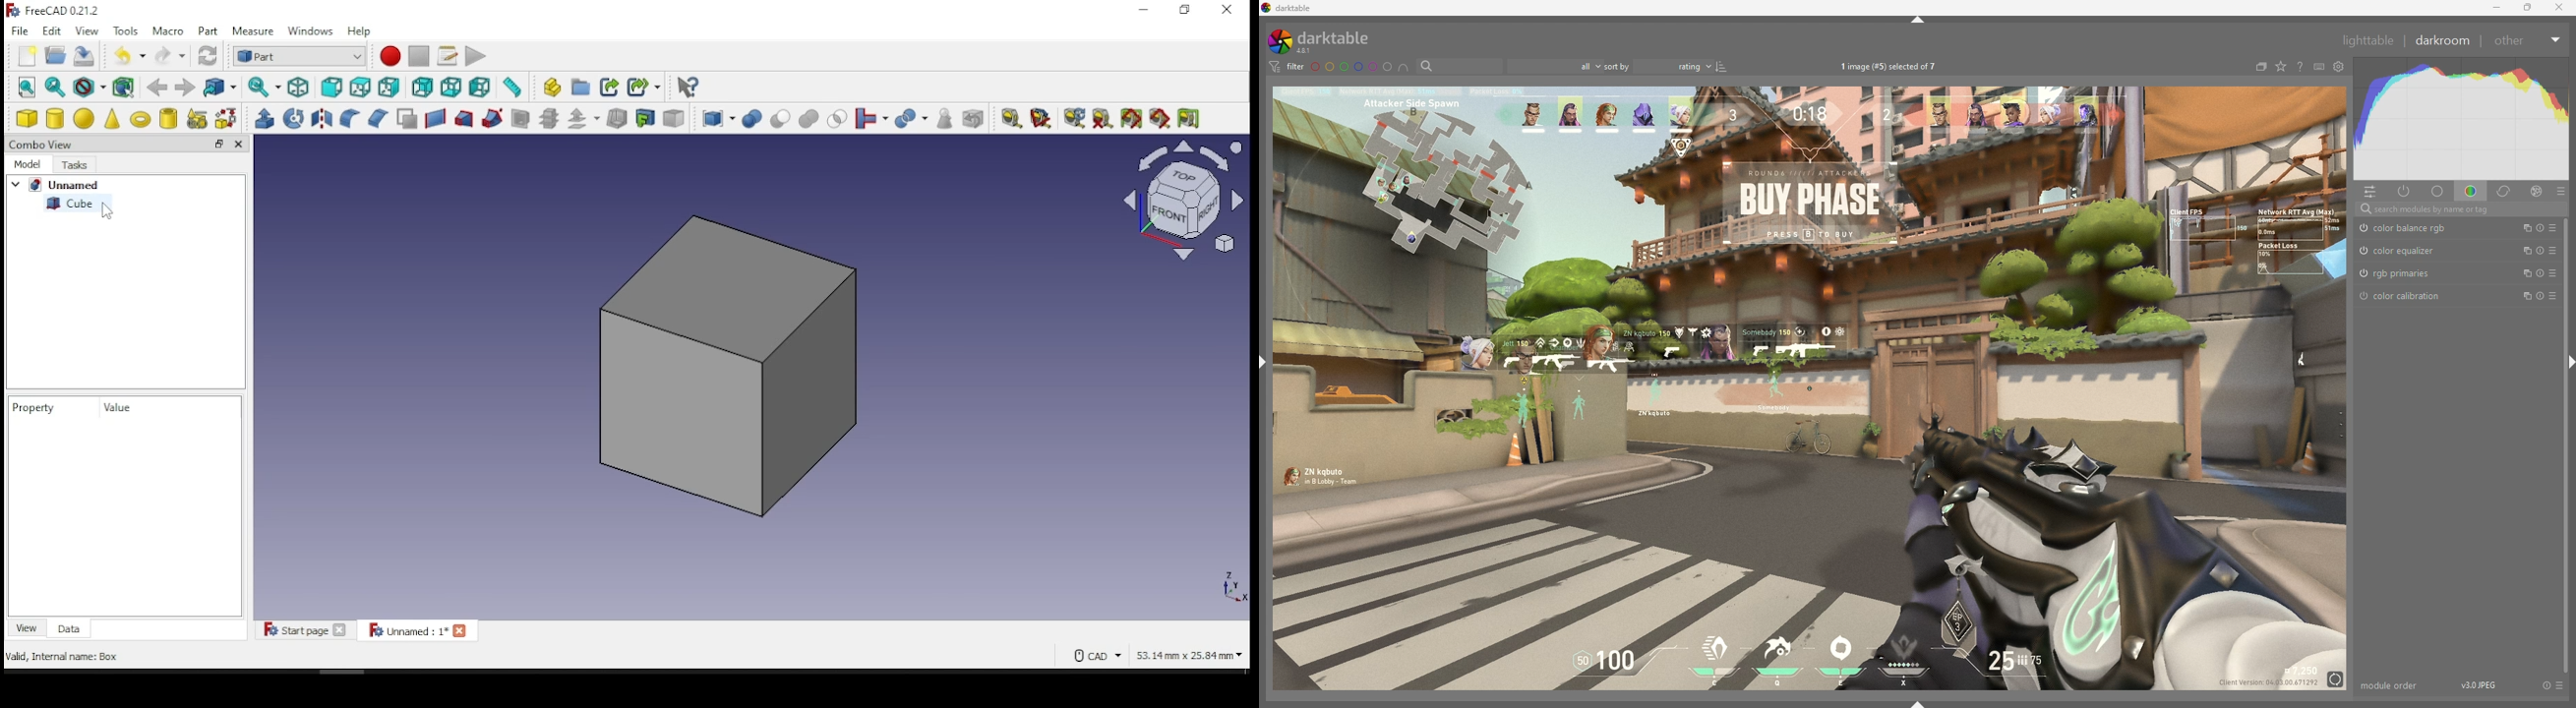  I want to click on offset, so click(584, 118).